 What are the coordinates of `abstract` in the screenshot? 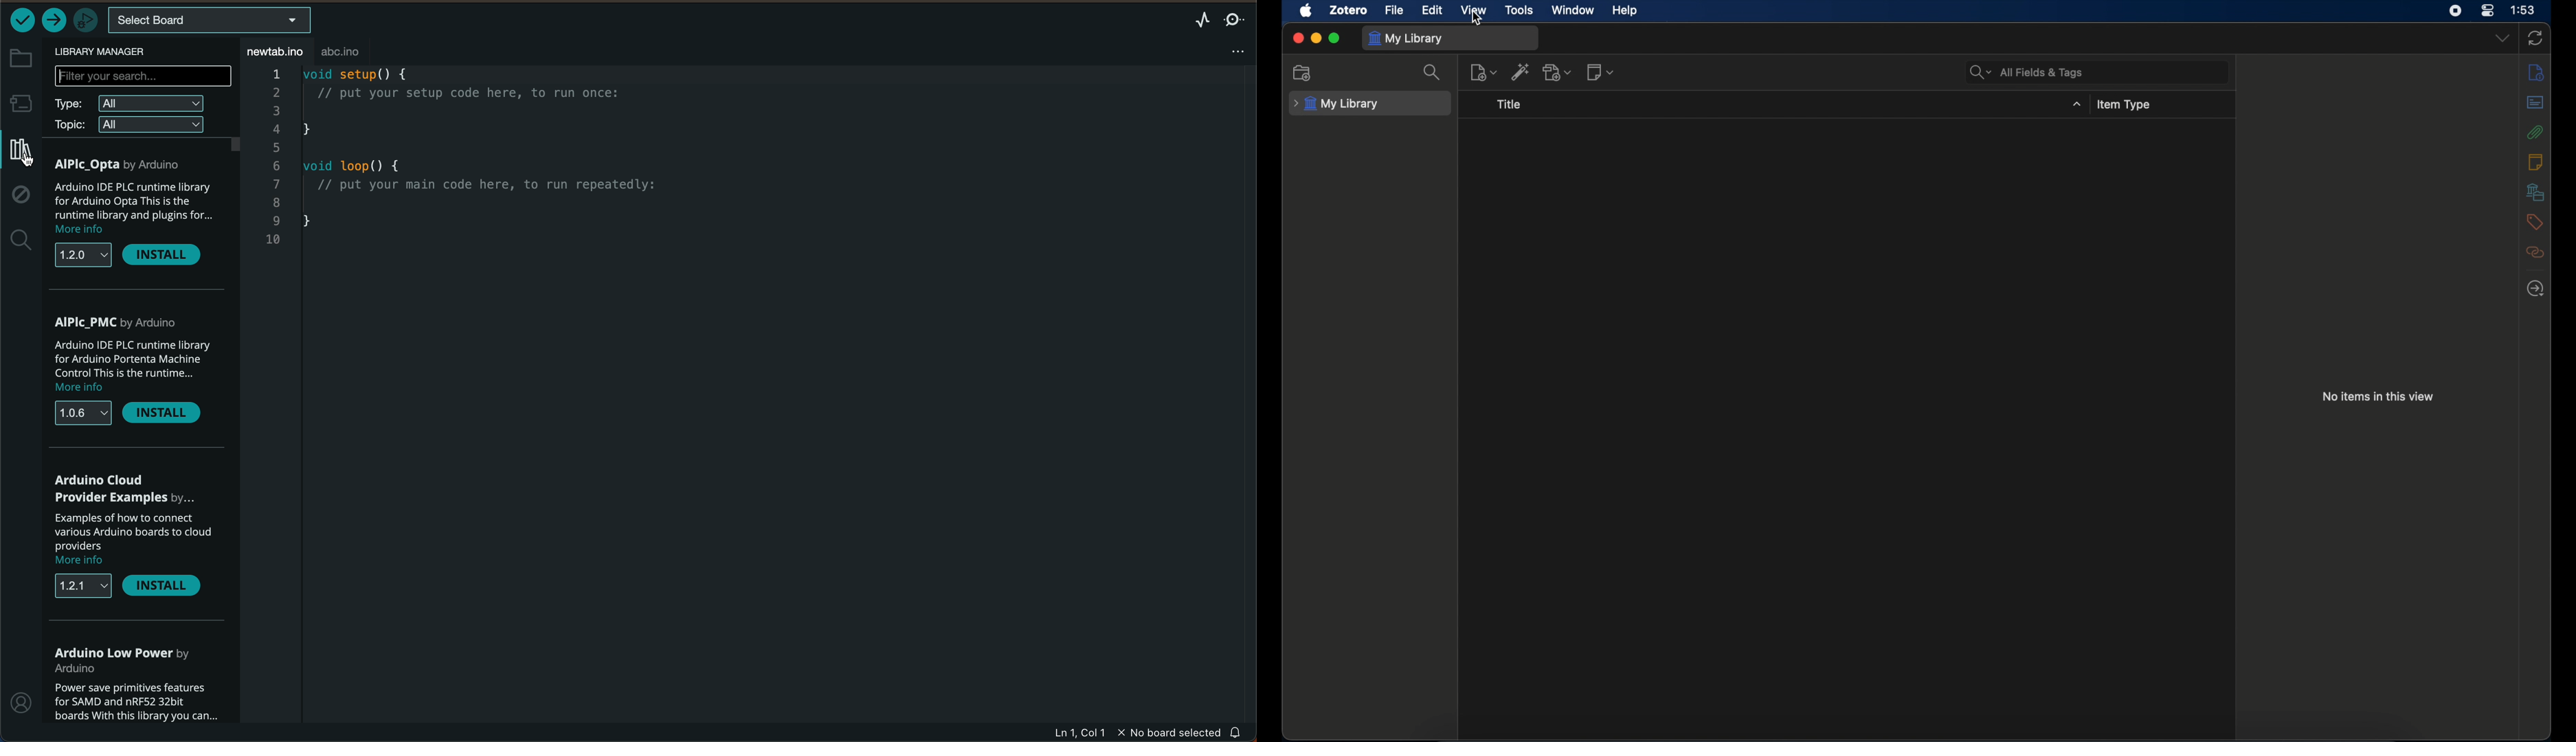 It's located at (2535, 102).